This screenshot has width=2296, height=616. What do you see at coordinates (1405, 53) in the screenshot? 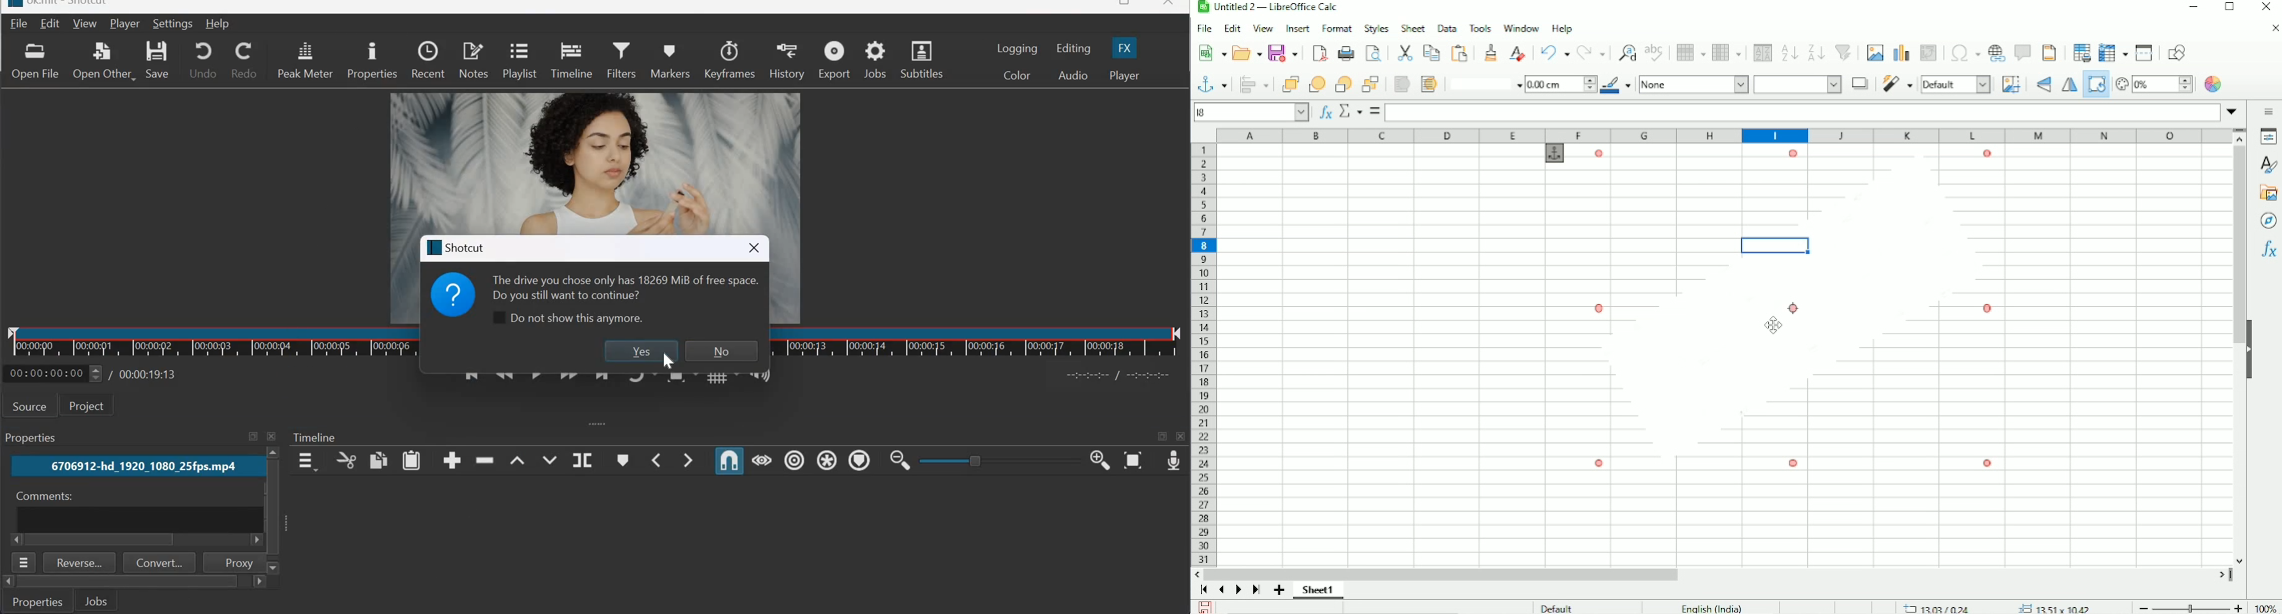
I see `Cut` at bounding box center [1405, 53].